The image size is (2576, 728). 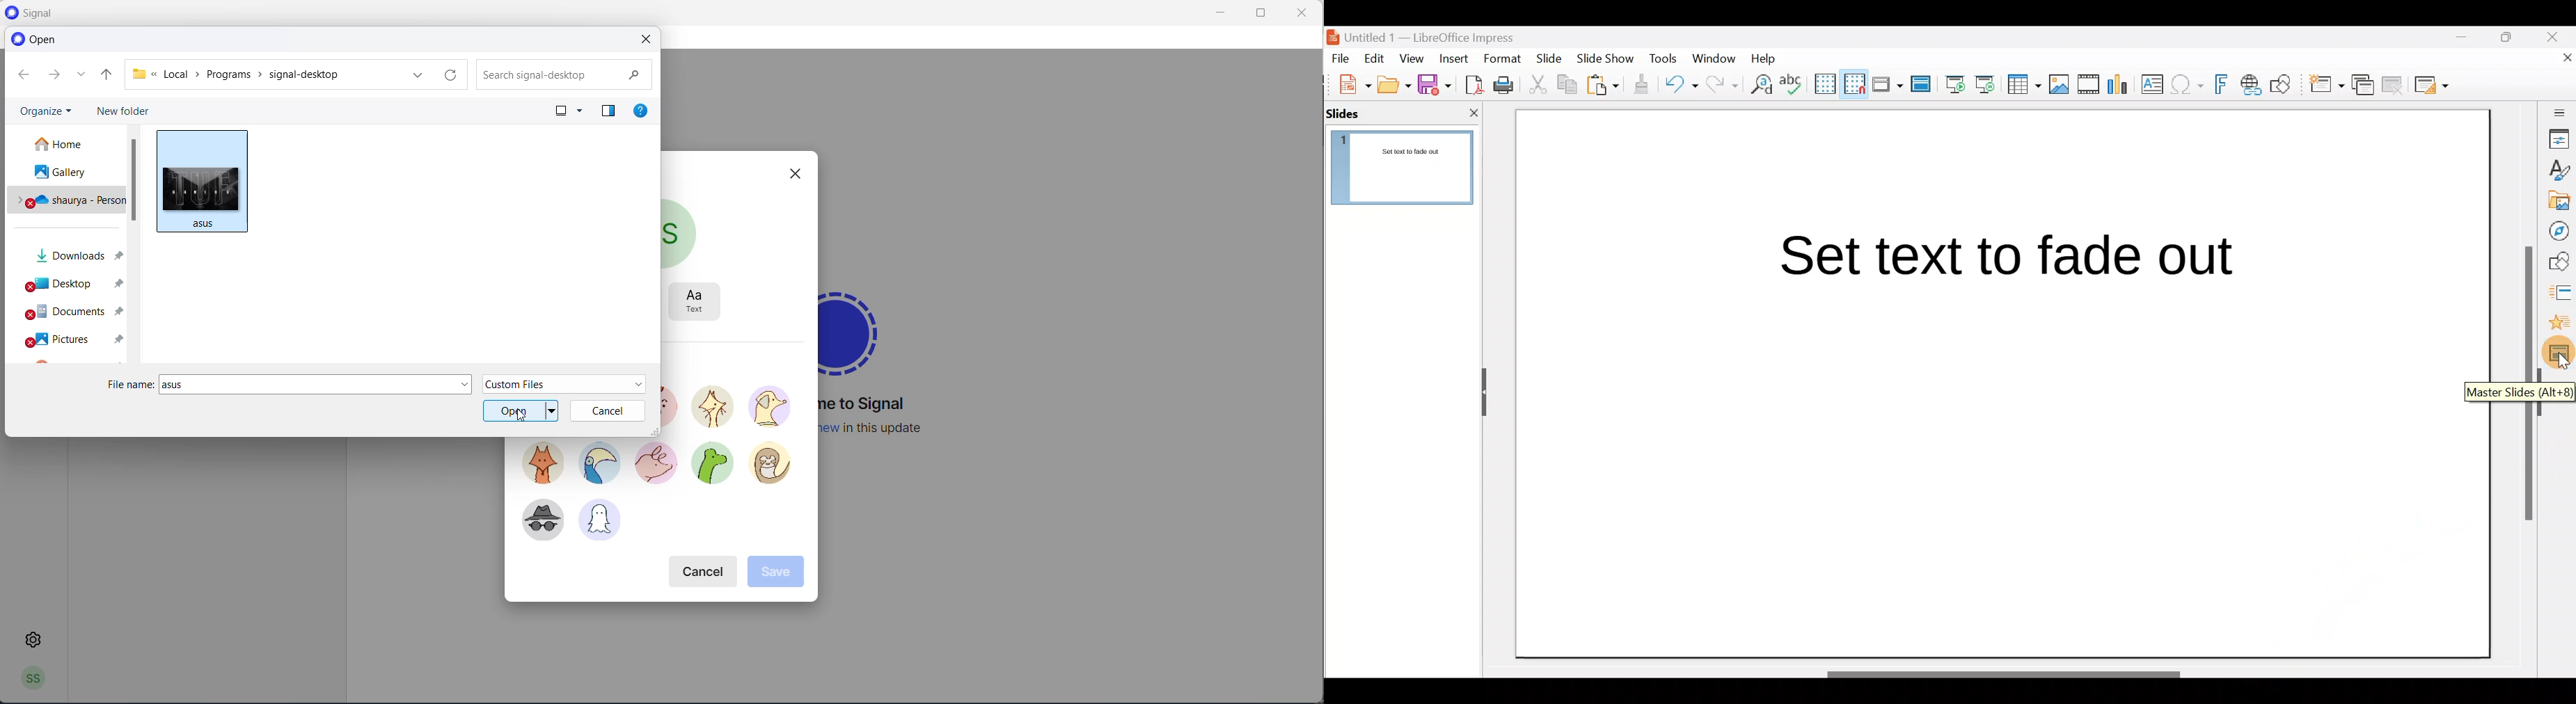 I want to click on Insert hyperlink, so click(x=2252, y=84).